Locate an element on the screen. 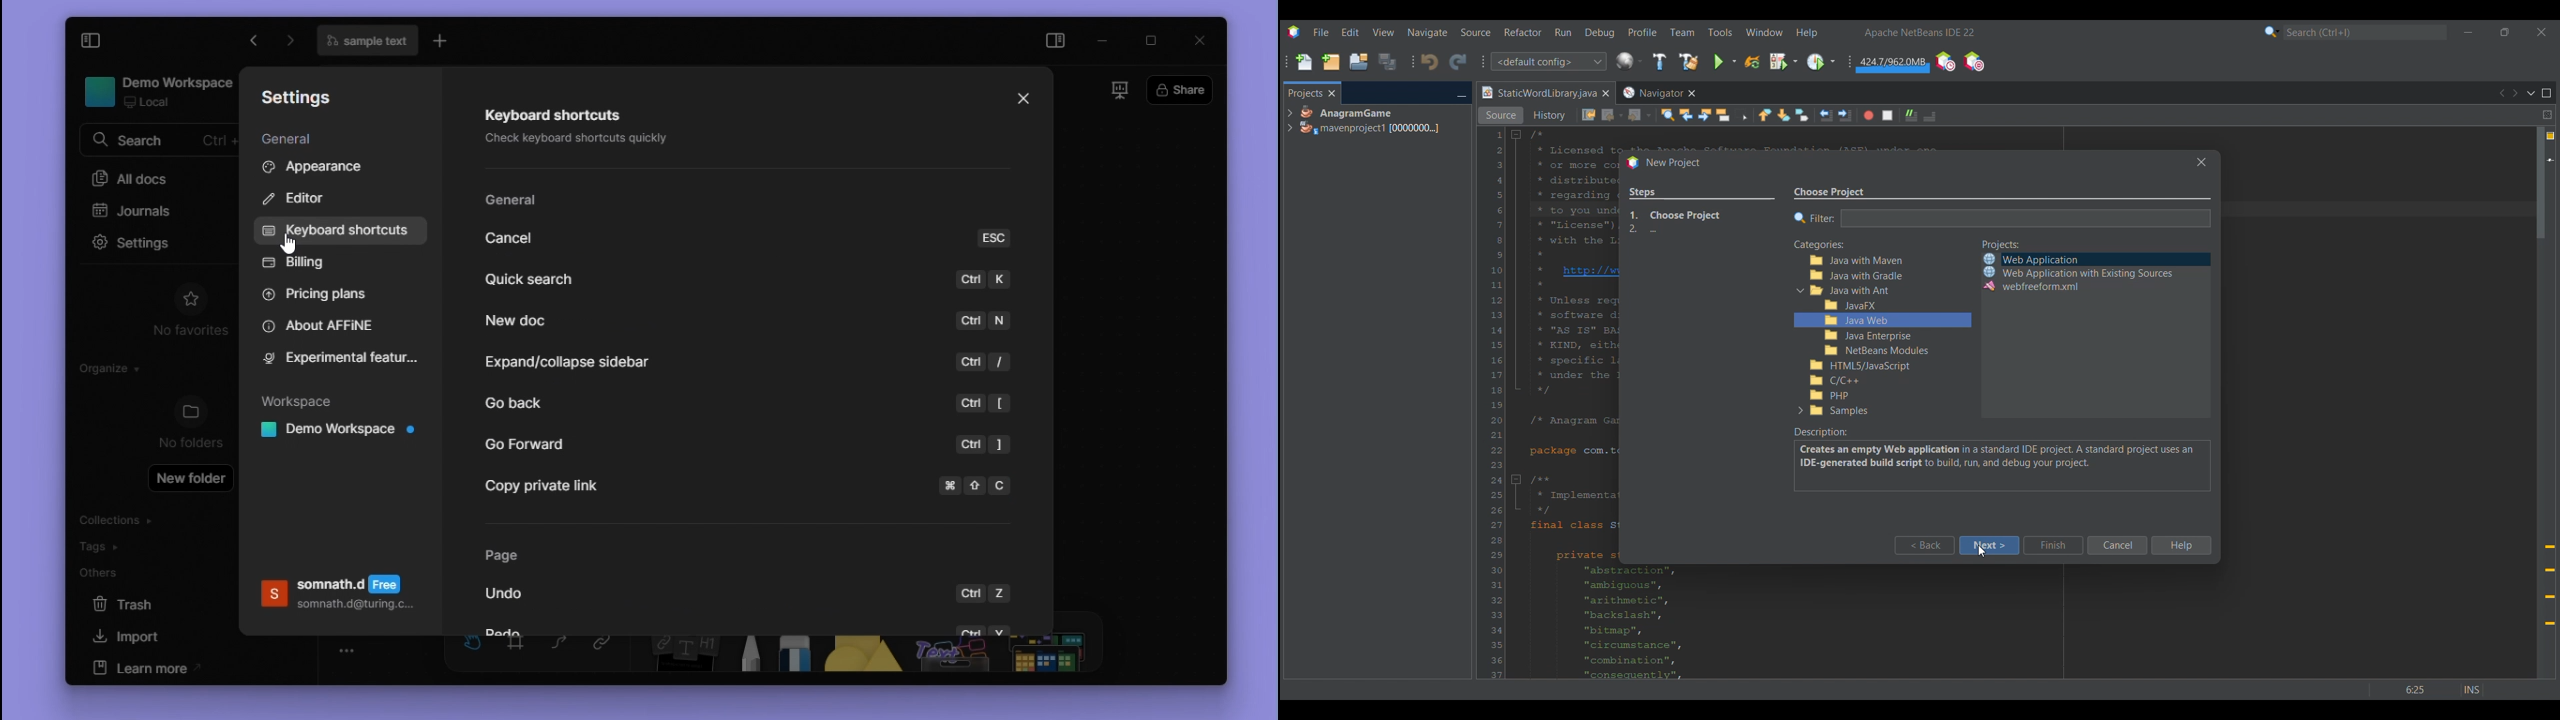 The height and width of the screenshot is (728, 2576). Note is located at coordinates (677, 656).